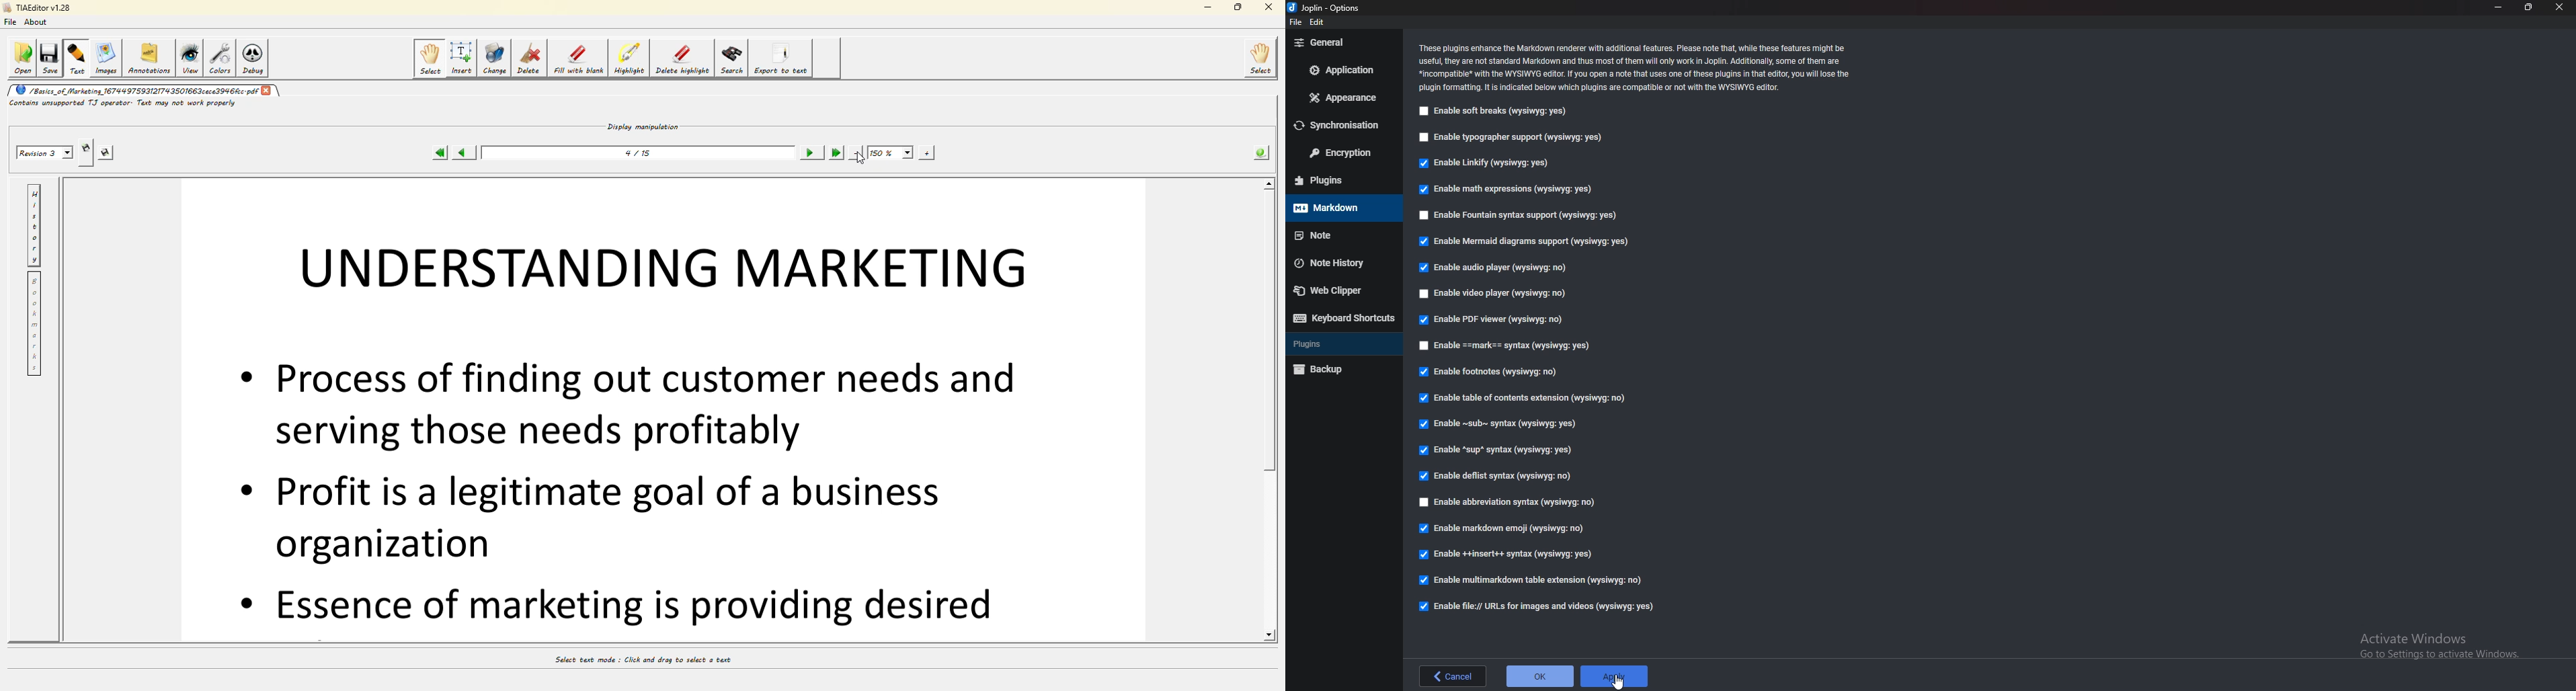 The image size is (2576, 700). Describe the element at coordinates (1334, 344) in the screenshot. I see `Plugins` at that location.